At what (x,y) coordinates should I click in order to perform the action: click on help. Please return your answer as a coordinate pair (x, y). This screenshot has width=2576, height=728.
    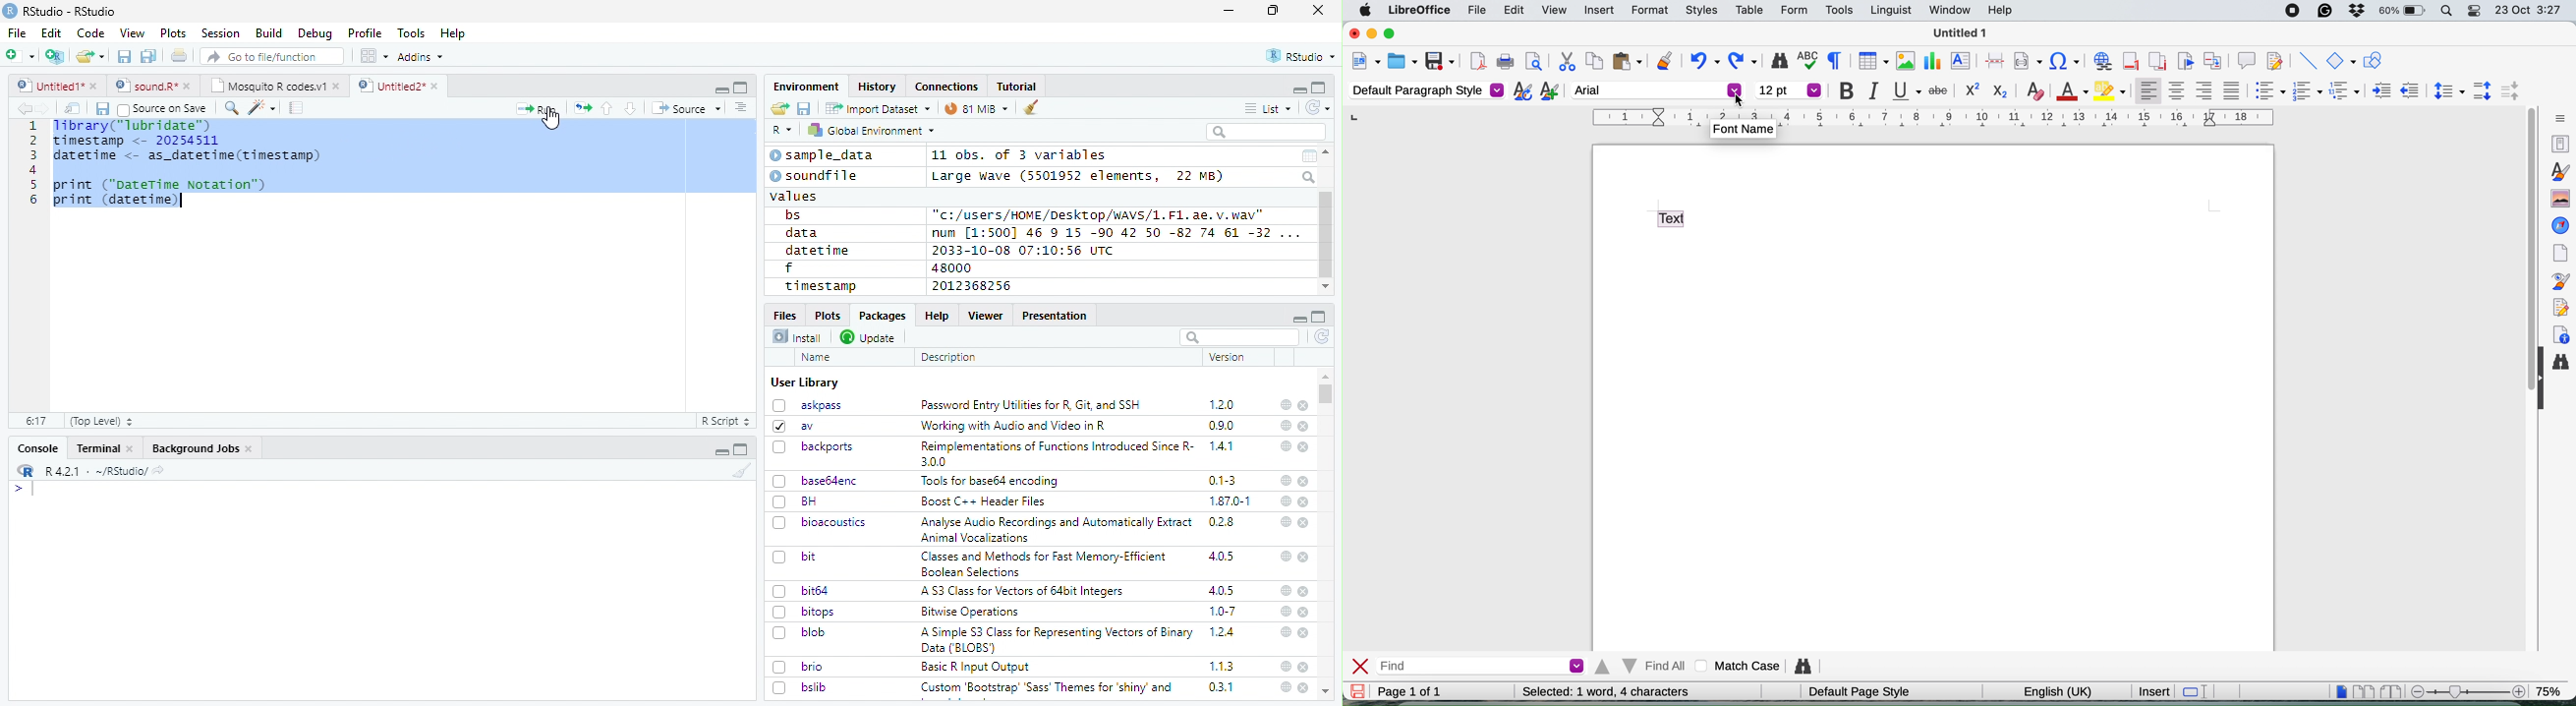
    Looking at the image, I should click on (1285, 556).